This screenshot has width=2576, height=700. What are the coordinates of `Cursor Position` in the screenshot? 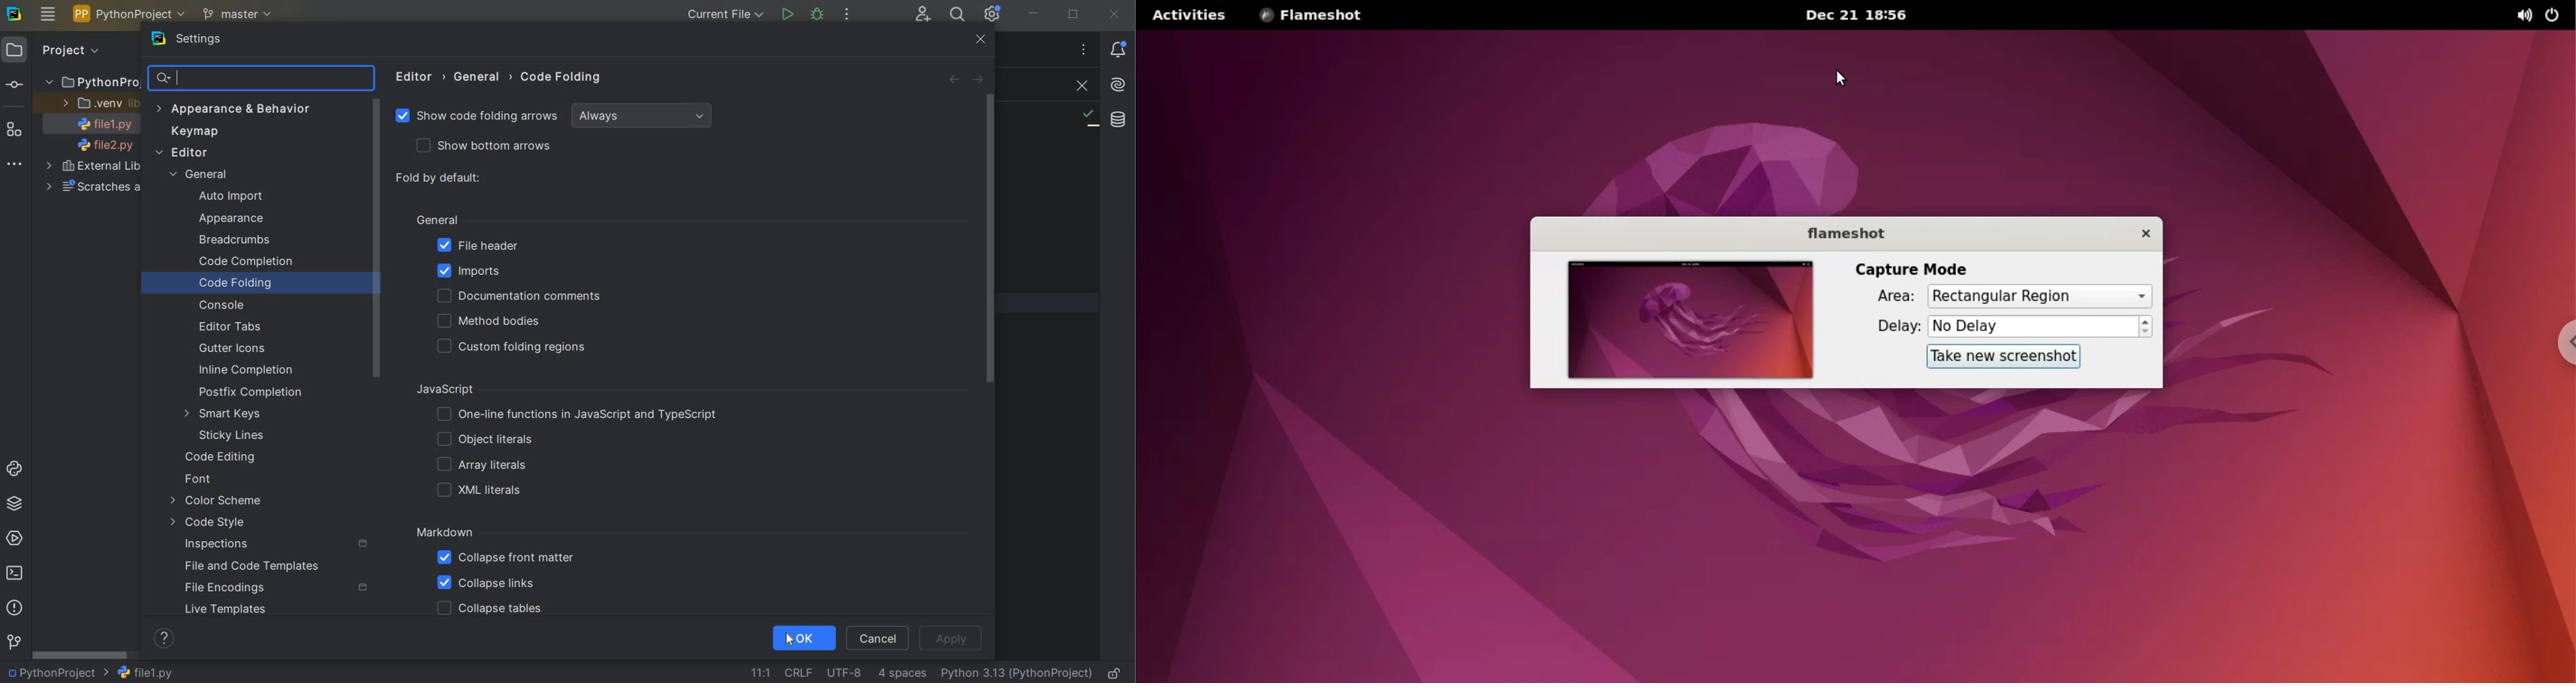 It's located at (790, 641).